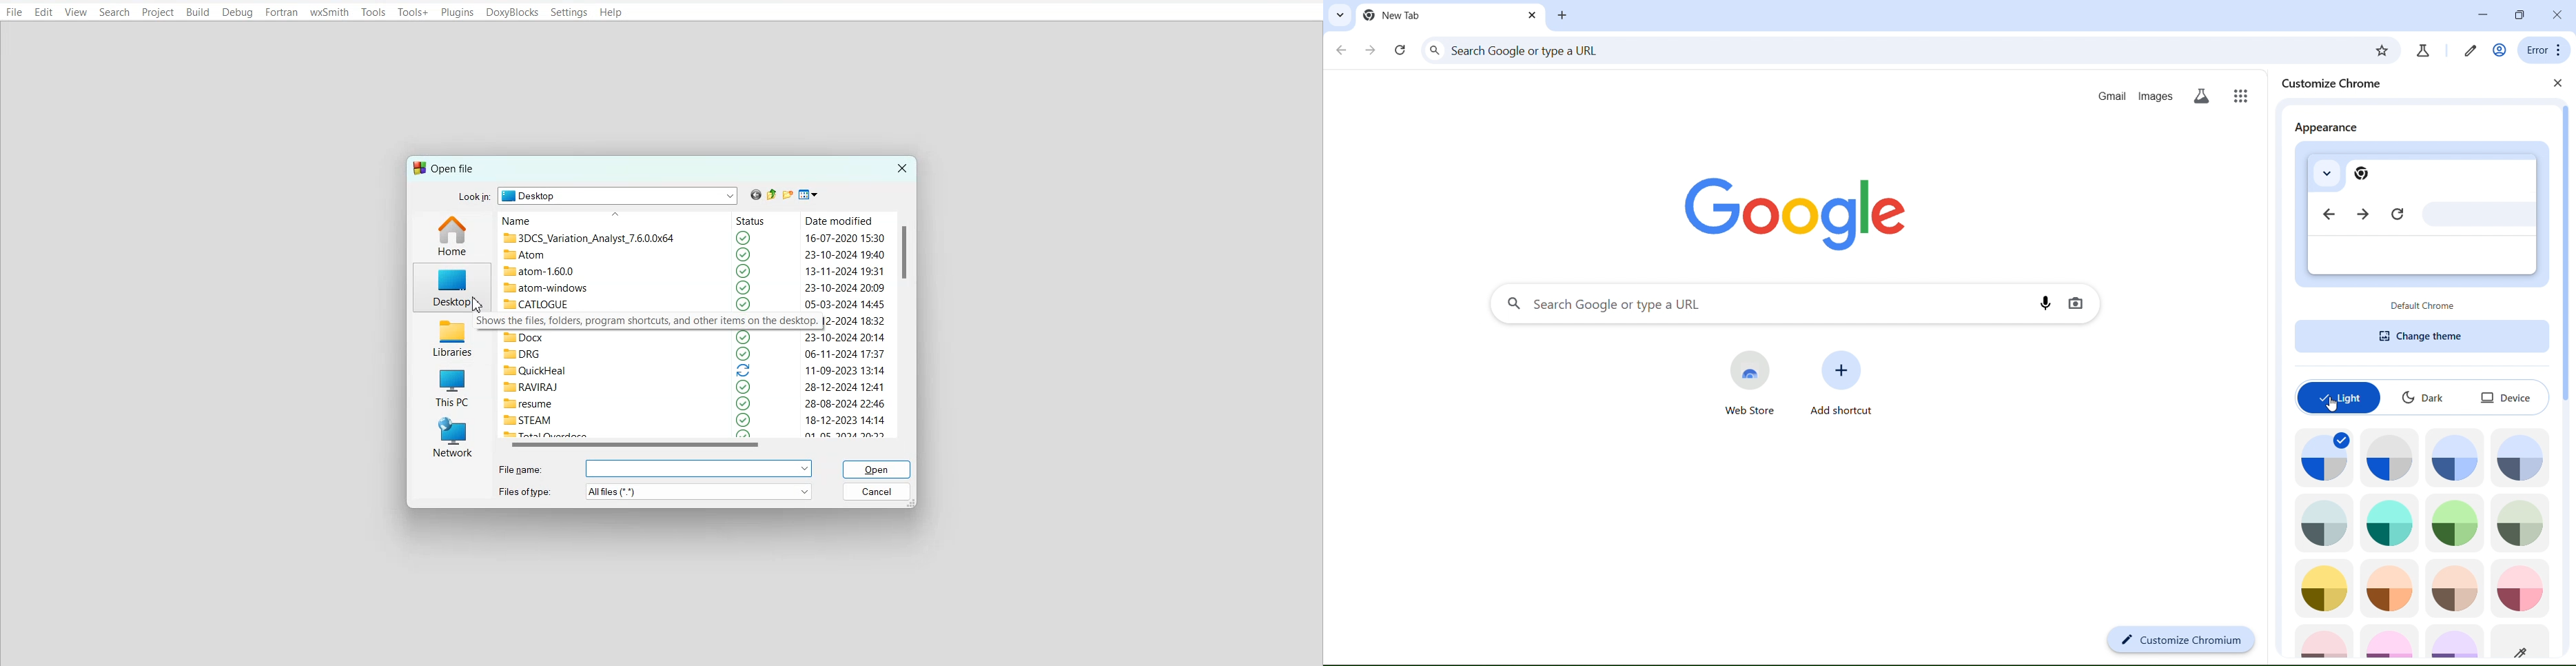 The height and width of the screenshot is (672, 2576). Describe the element at coordinates (843, 271) in the screenshot. I see `13-11-2024 19:31` at that location.